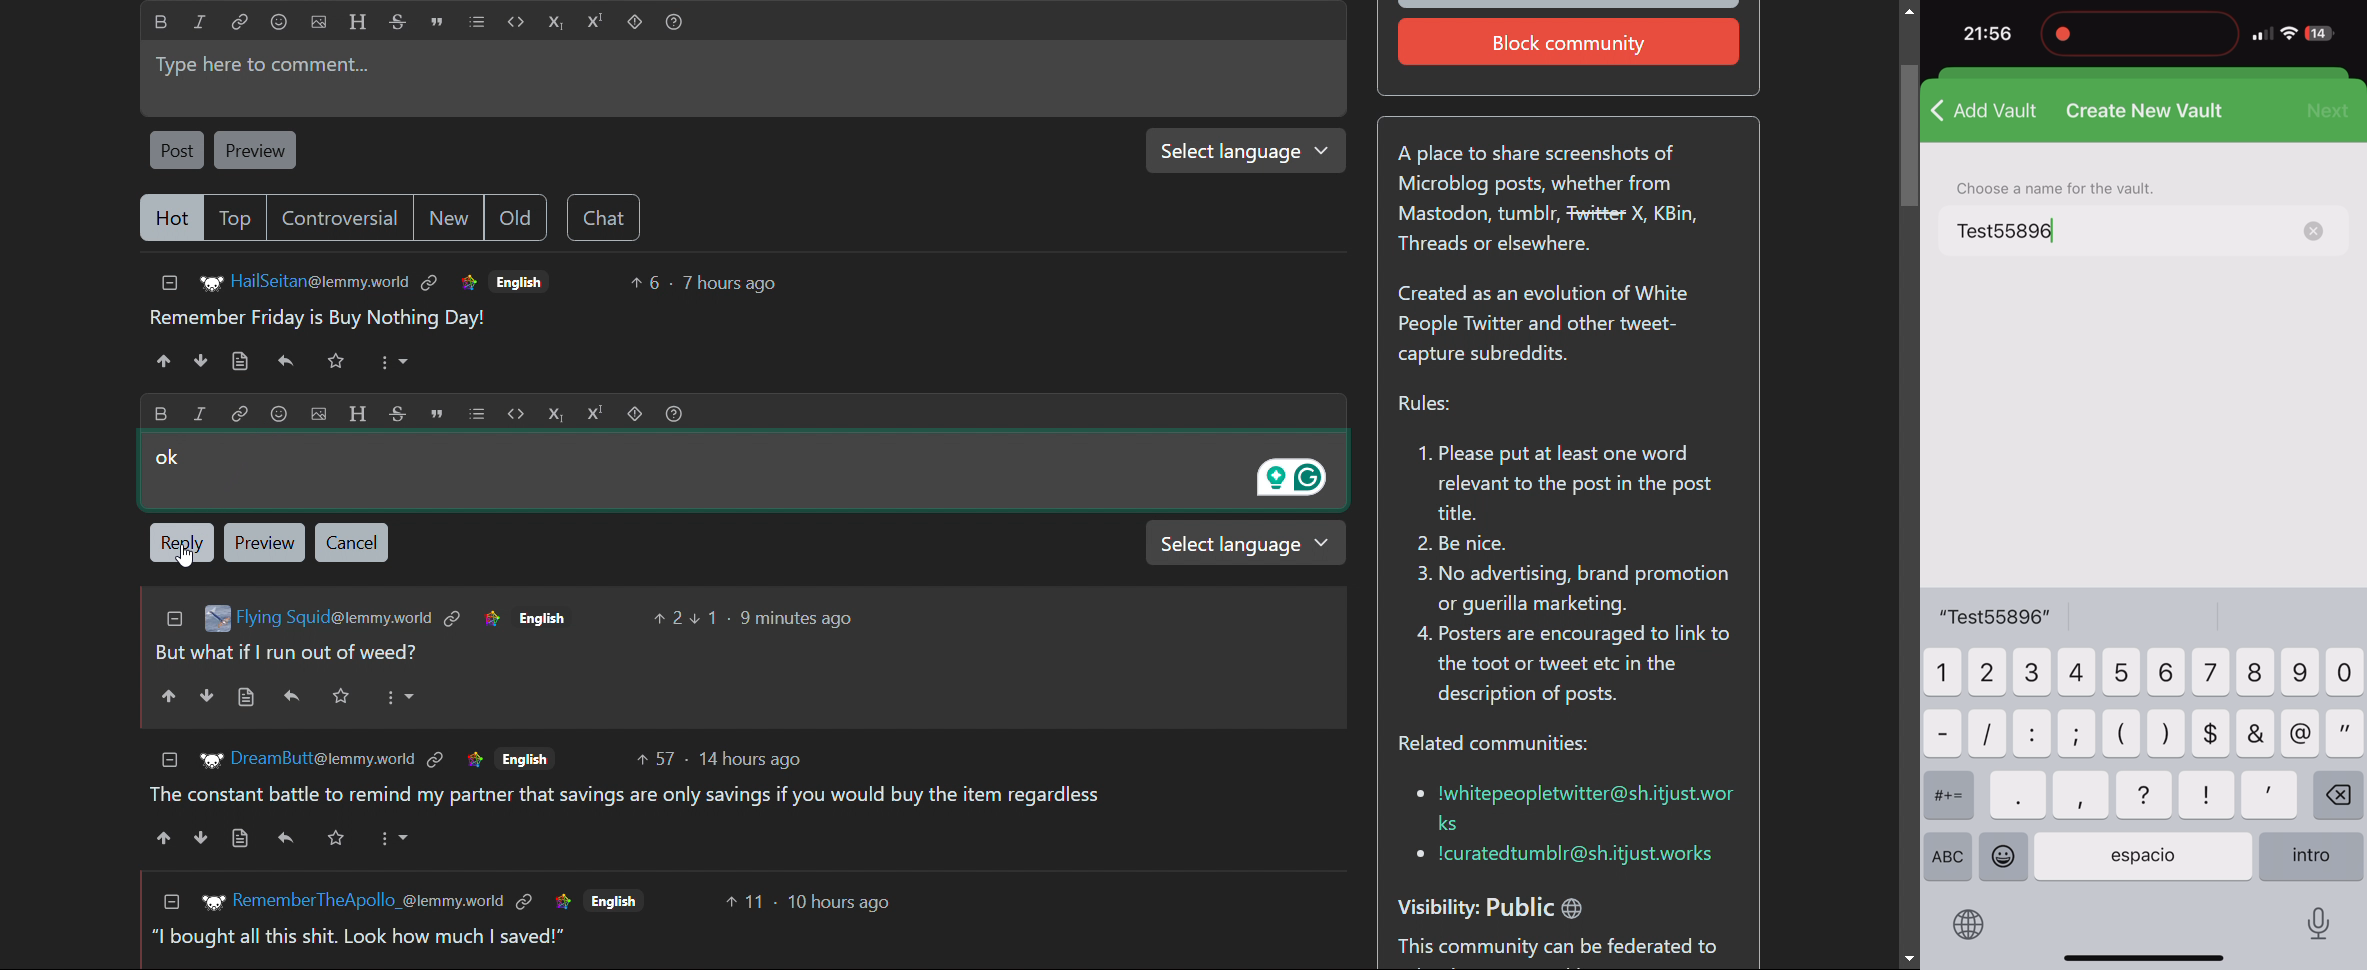 This screenshot has height=980, width=2380. I want to click on chat, so click(603, 218).